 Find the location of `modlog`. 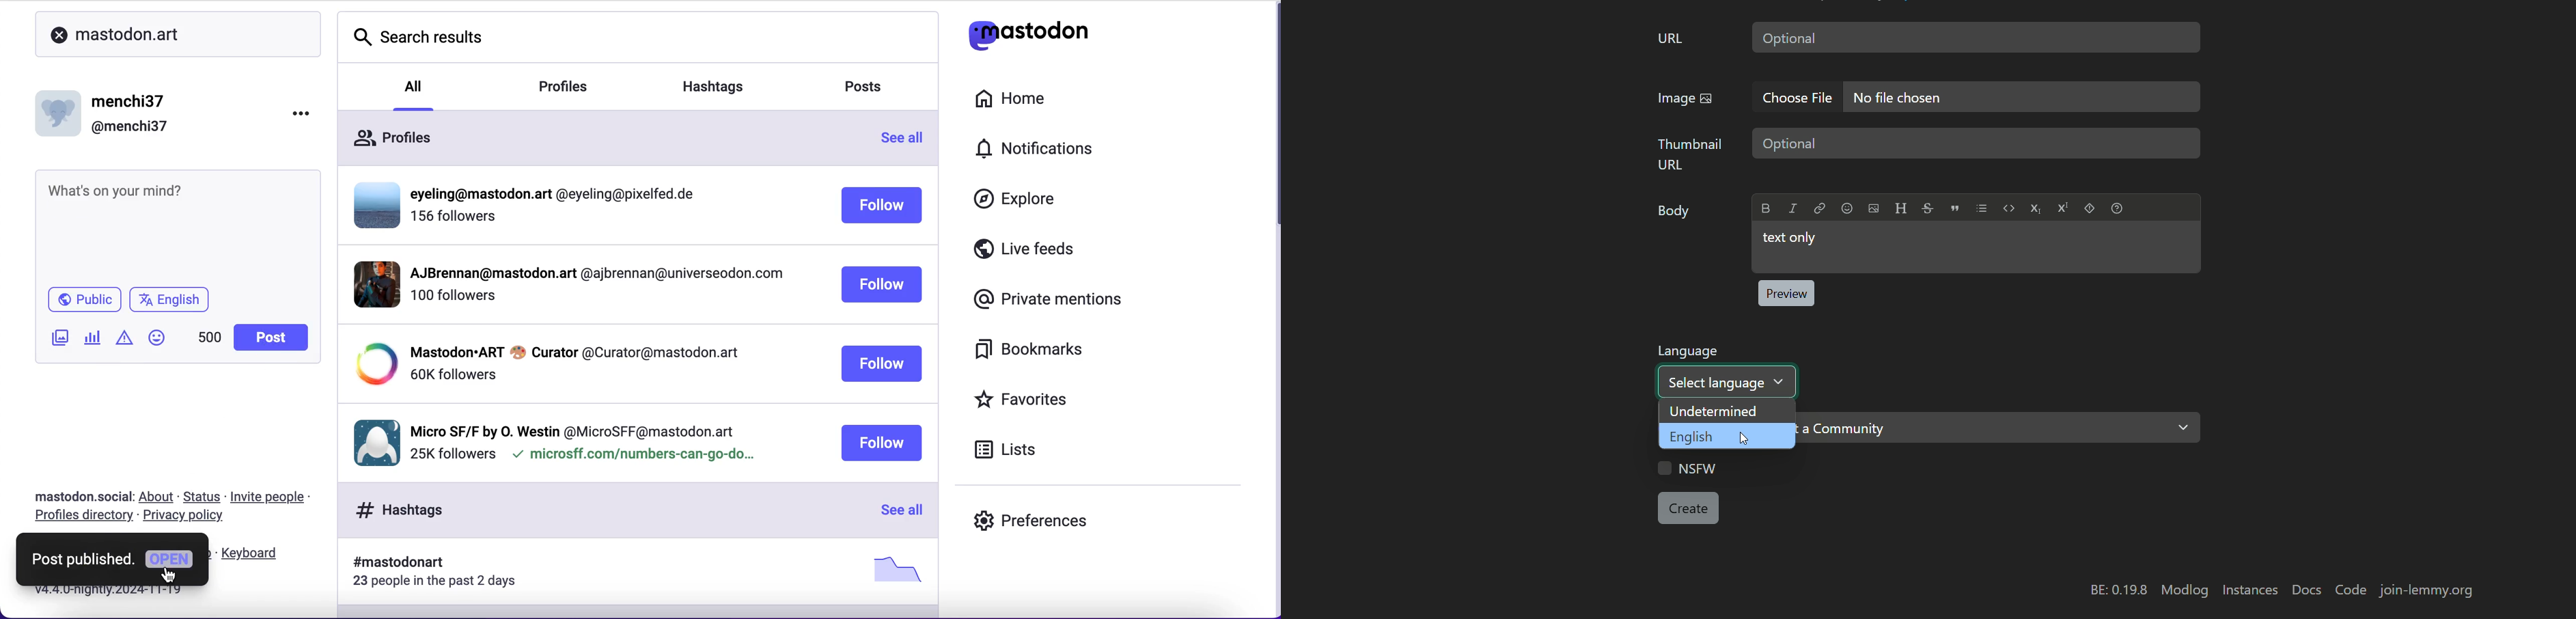

modlog is located at coordinates (2185, 590).